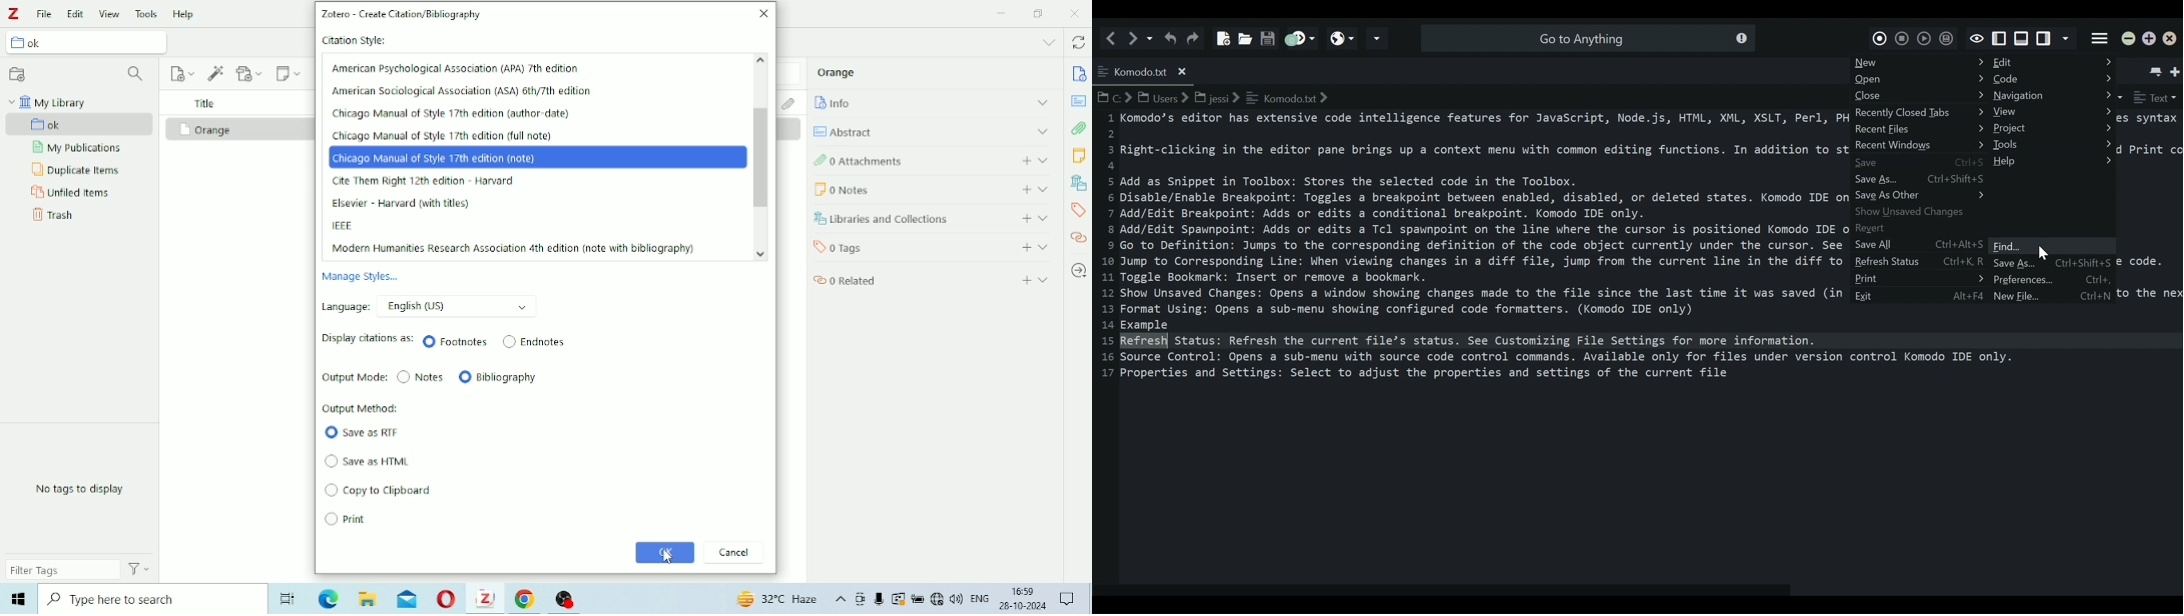 The width and height of the screenshot is (2184, 616). What do you see at coordinates (1078, 182) in the screenshot?
I see `Libraries and Collections` at bounding box center [1078, 182].